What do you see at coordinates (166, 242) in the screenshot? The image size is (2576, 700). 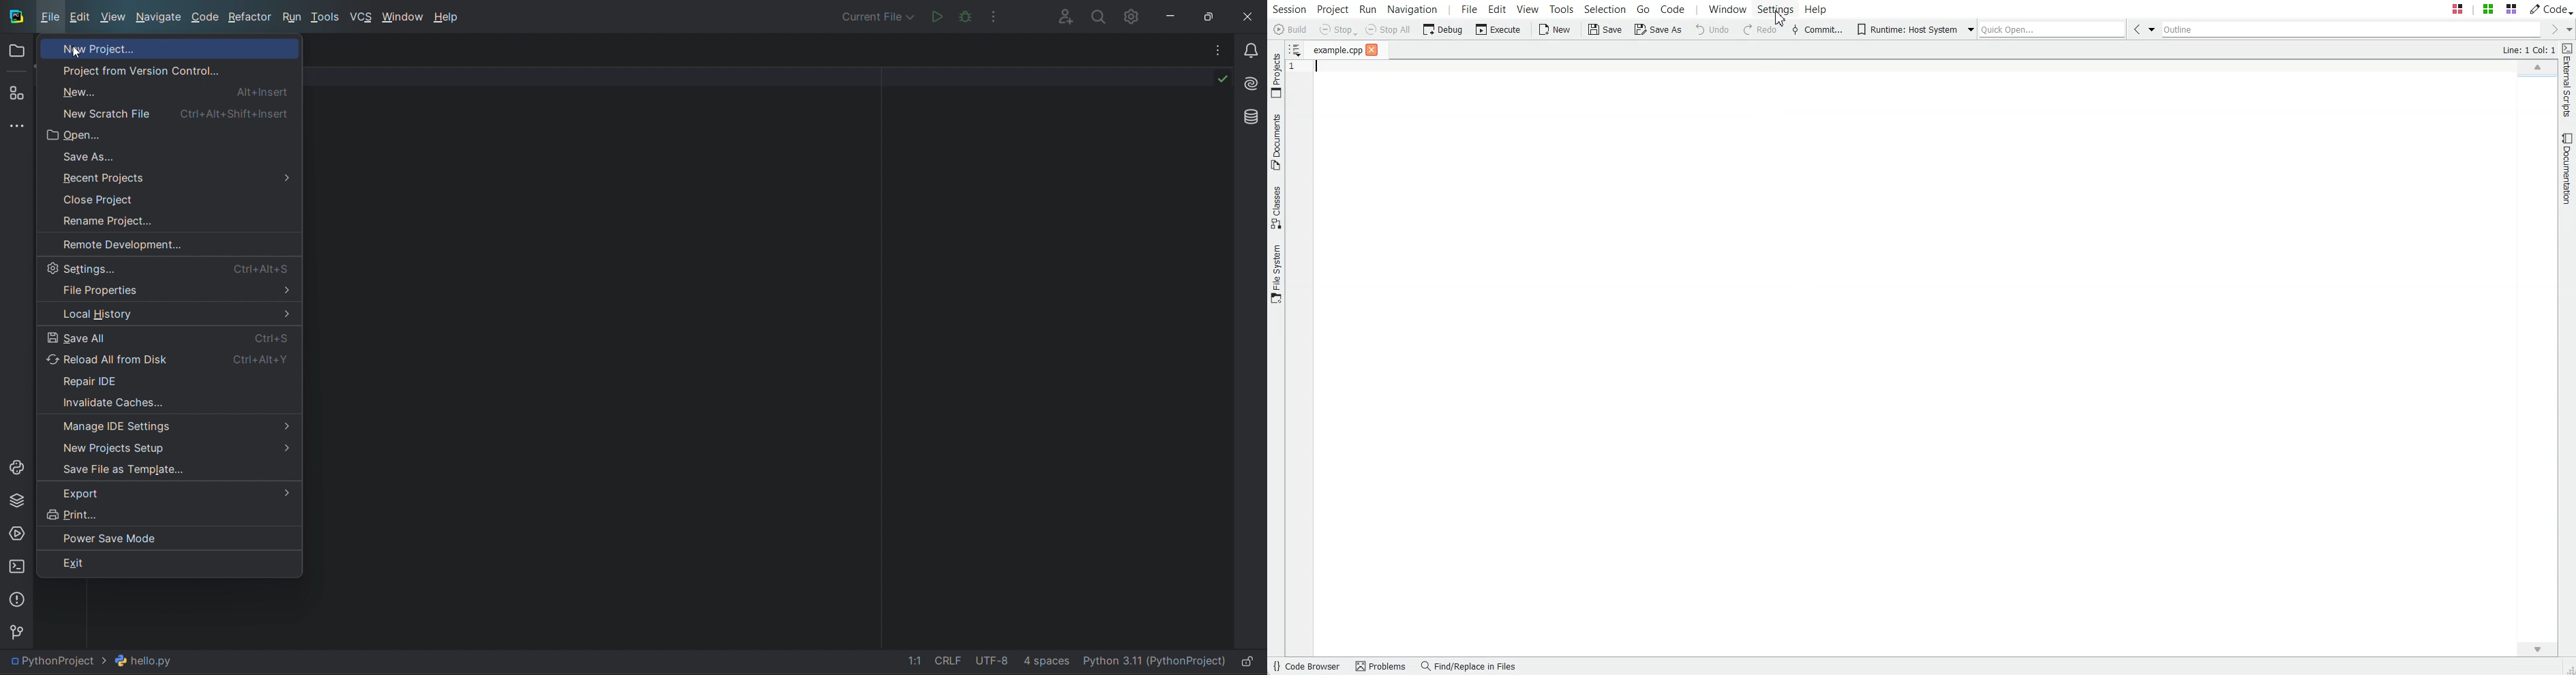 I see `remote dev` at bounding box center [166, 242].